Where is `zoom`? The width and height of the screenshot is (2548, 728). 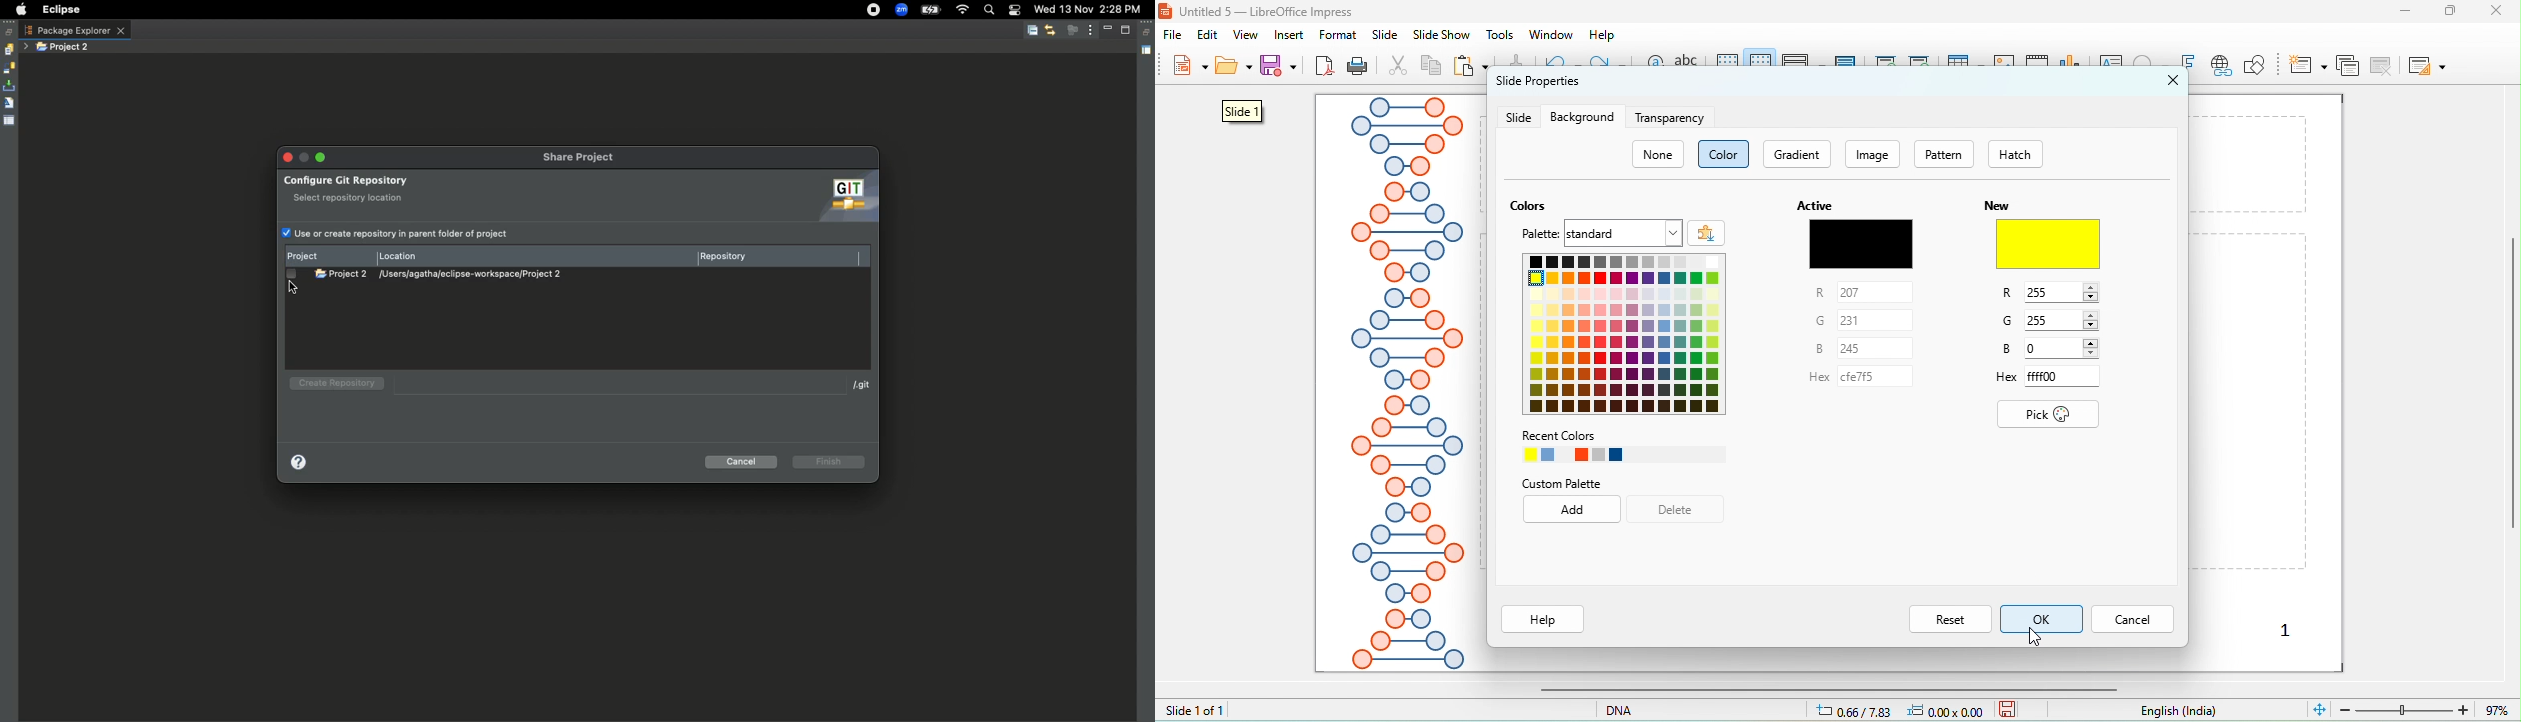
zoom is located at coordinates (2428, 708).